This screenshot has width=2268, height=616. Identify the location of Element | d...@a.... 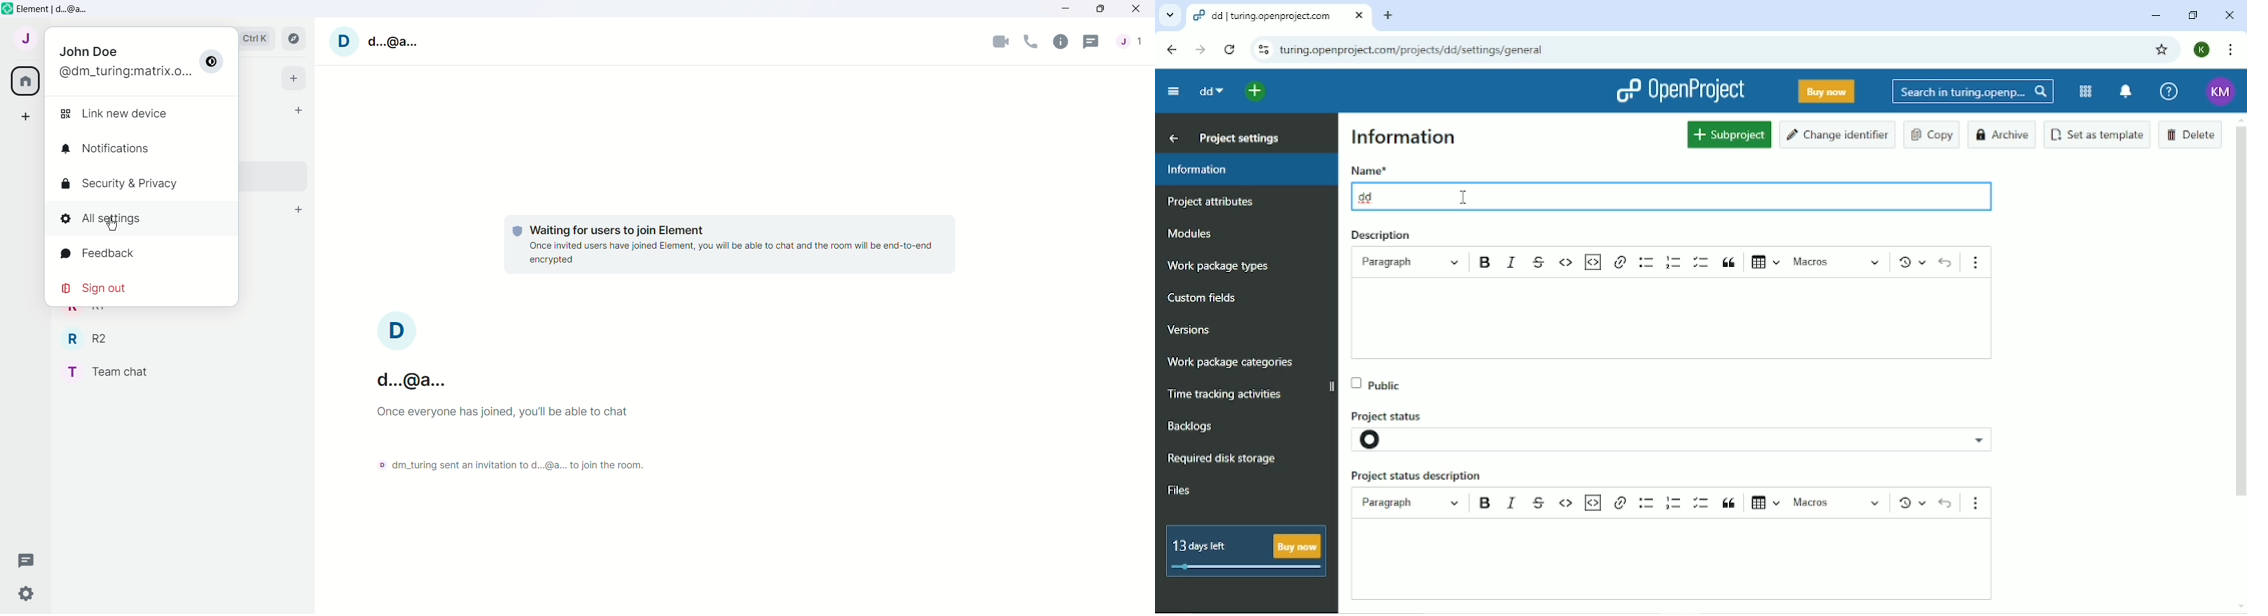
(55, 10).